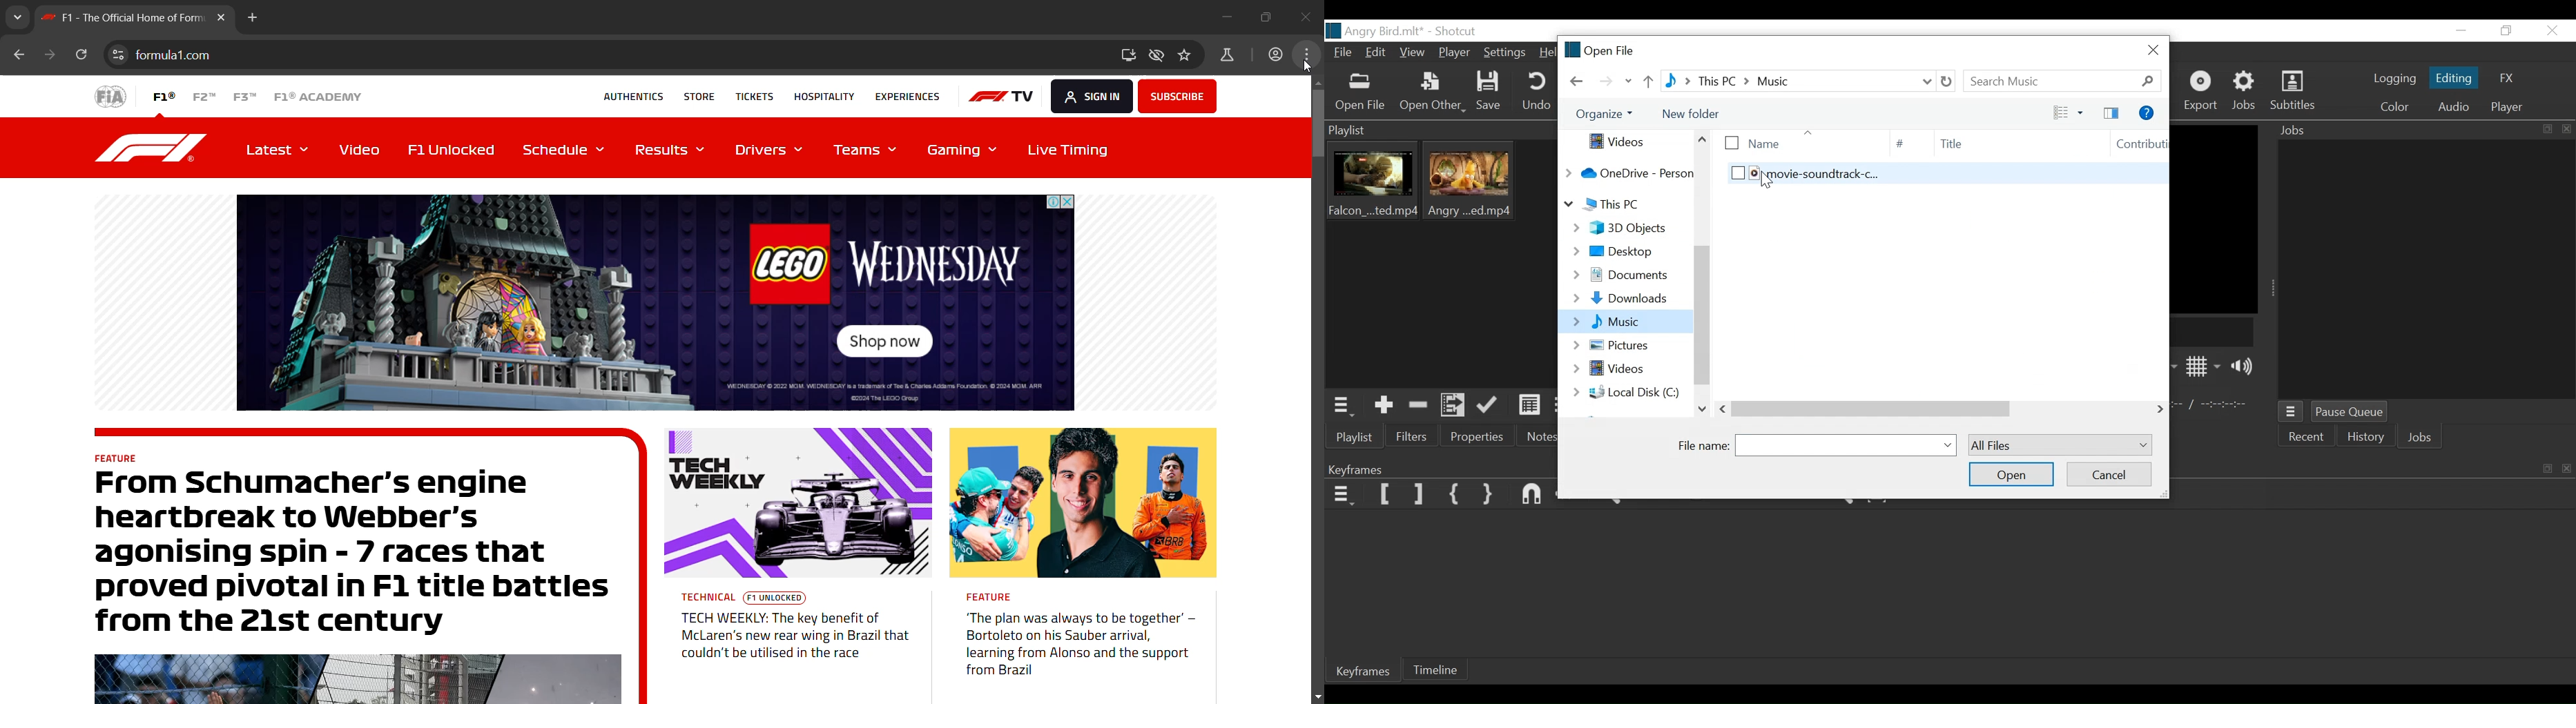 The height and width of the screenshot is (728, 2576). Describe the element at coordinates (962, 153) in the screenshot. I see `Gaming` at that location.